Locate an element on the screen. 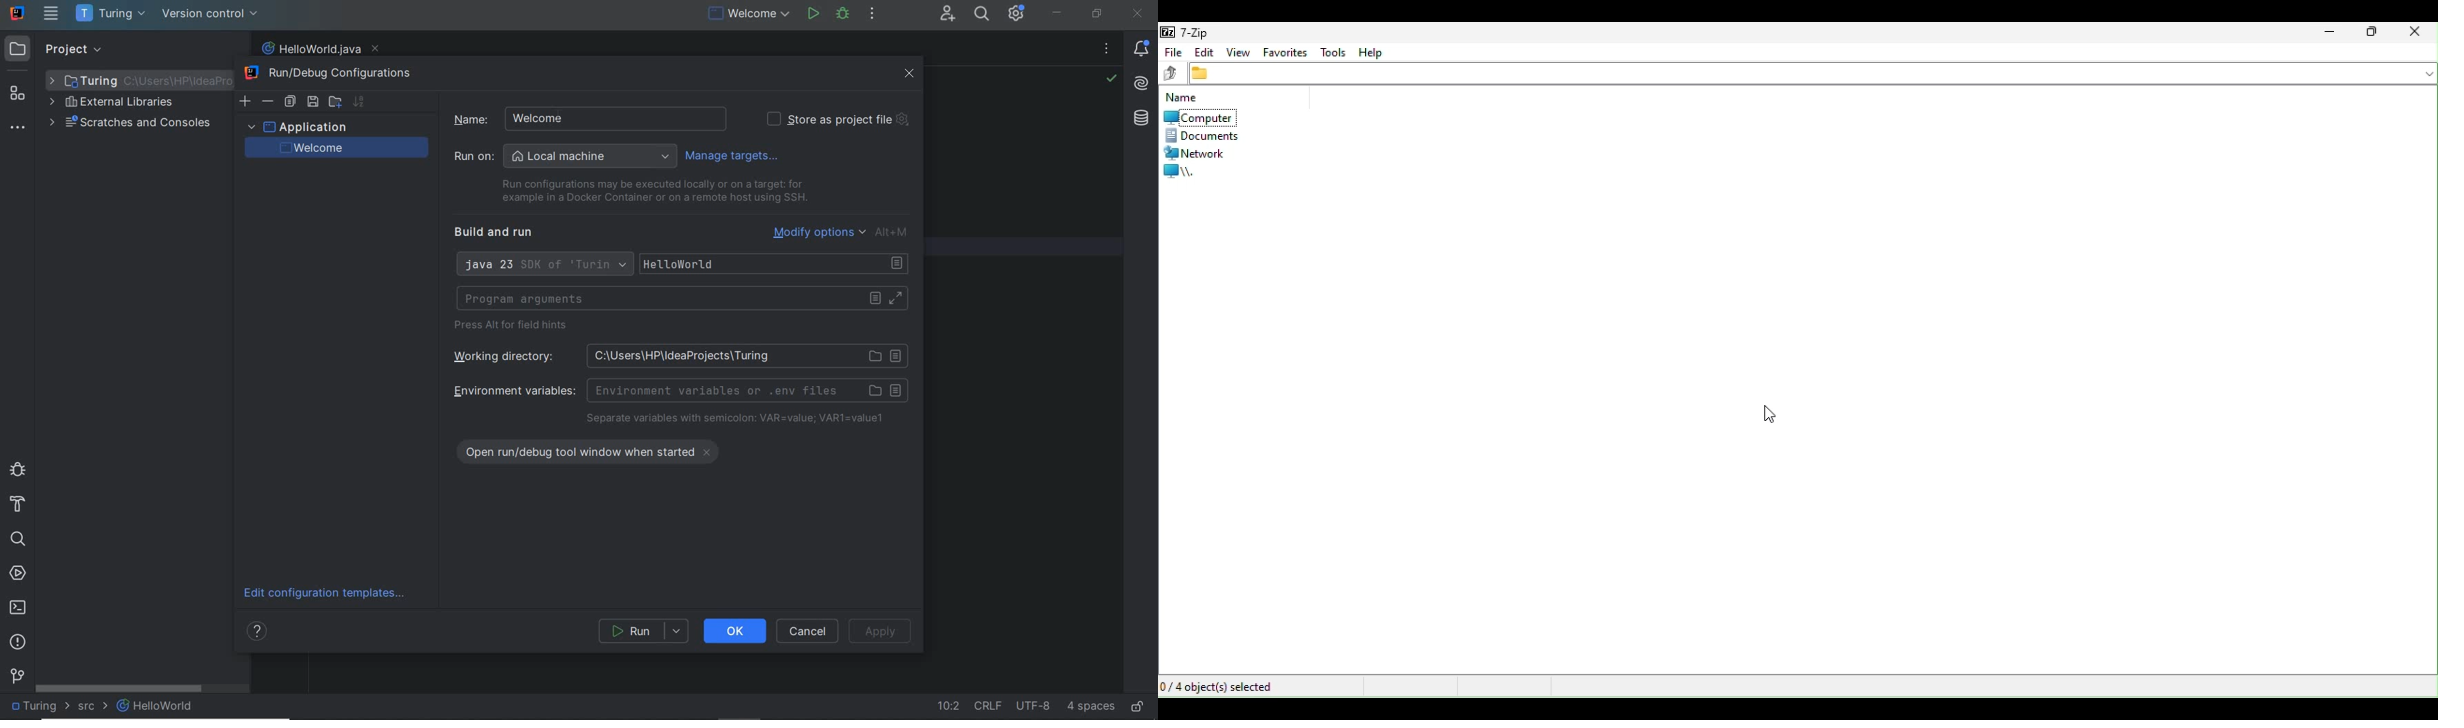 Image resolution: width=2464 pixels, height=728 pixels. WELCOME is located at coordinates (334, 148).